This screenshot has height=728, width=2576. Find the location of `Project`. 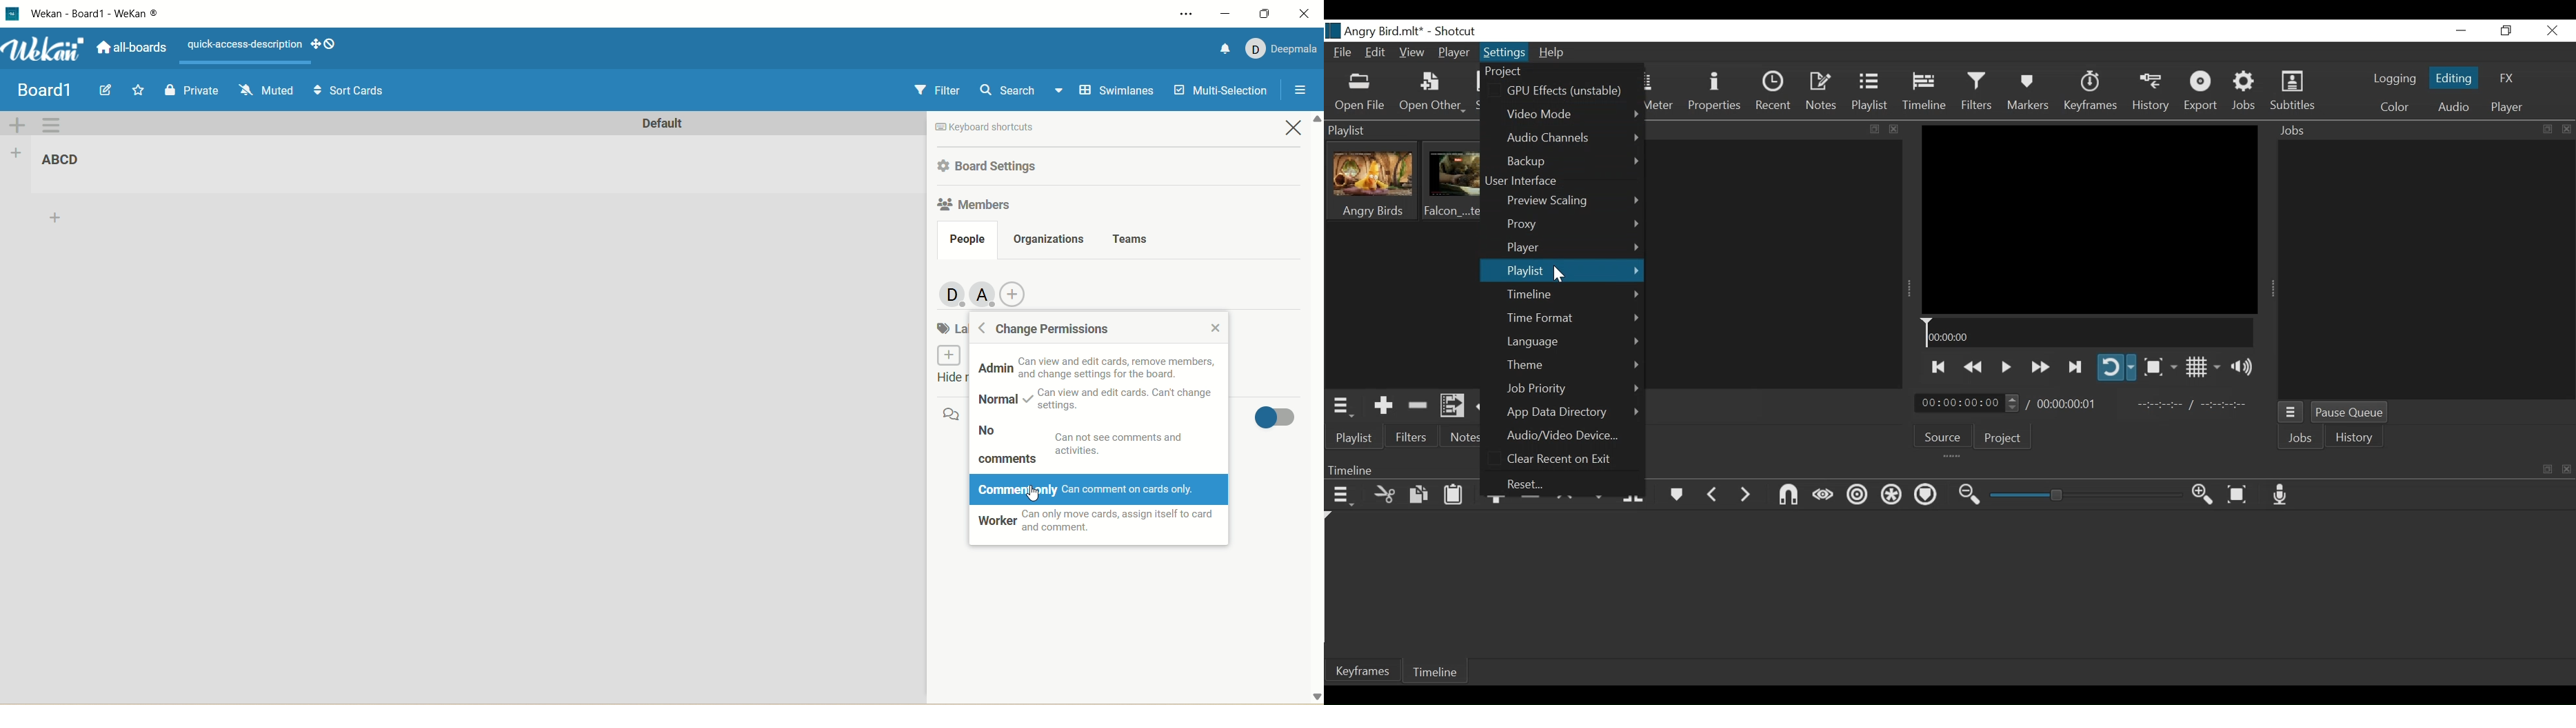

Project is located at coordinates (1519, 71).